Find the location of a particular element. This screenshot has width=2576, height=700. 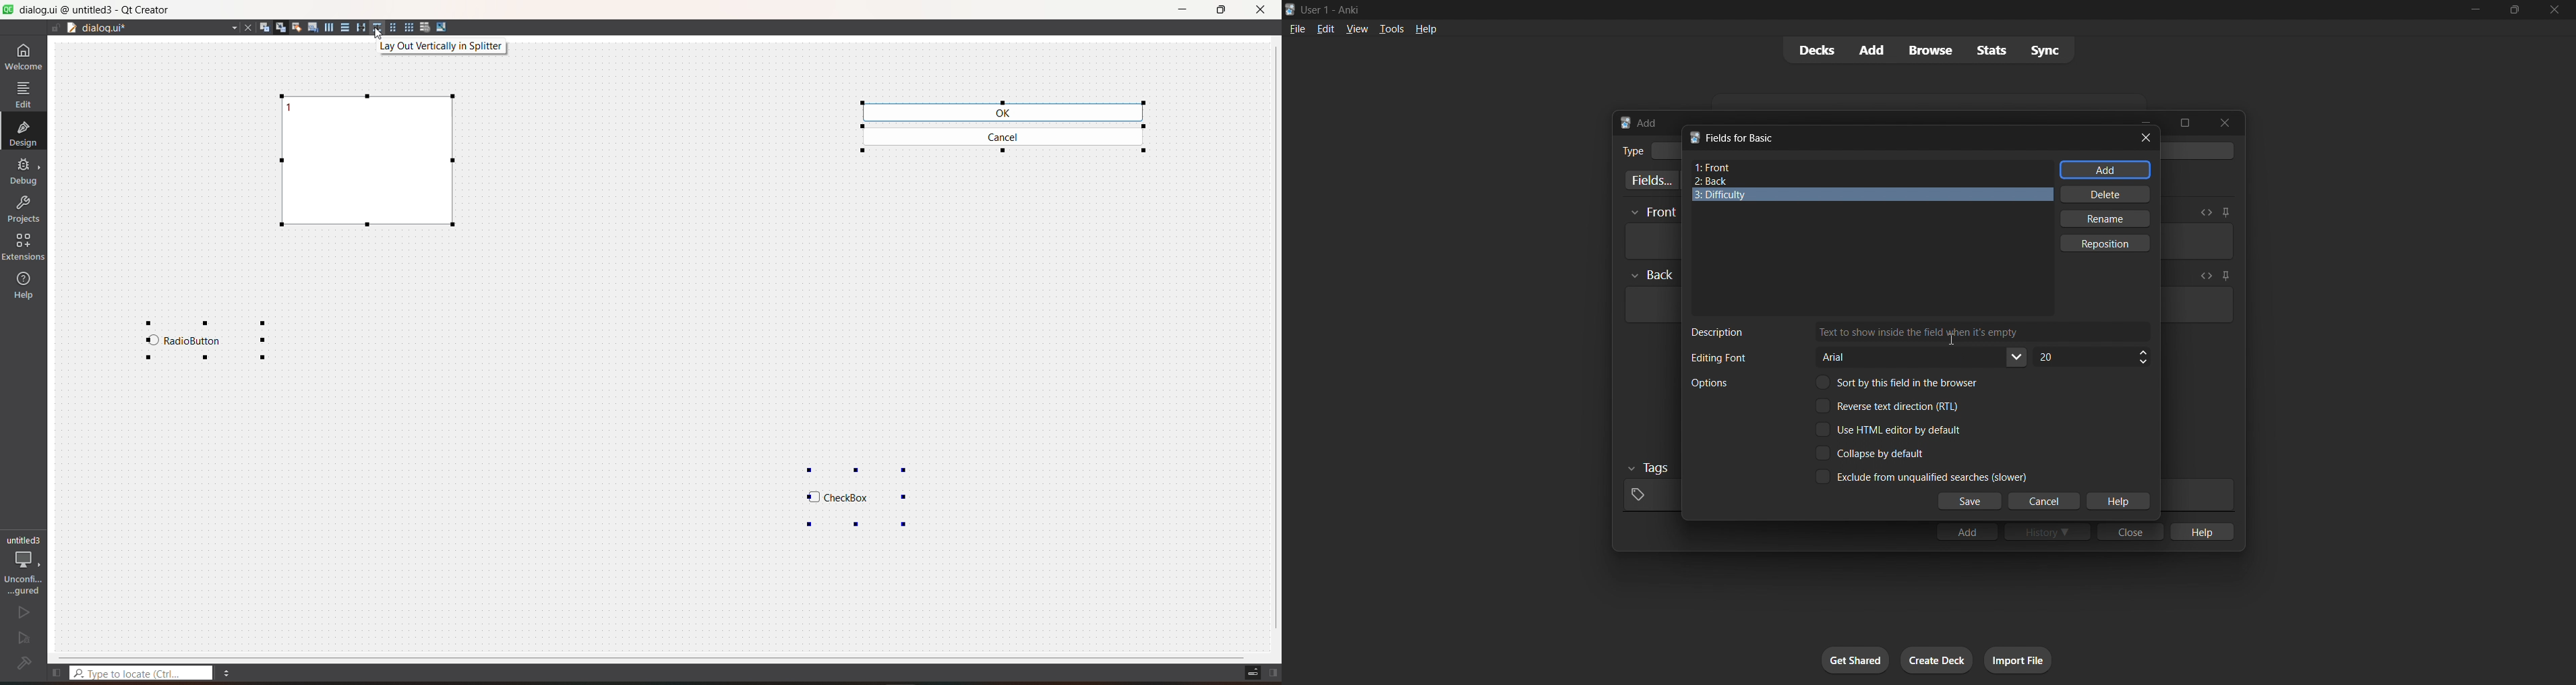

close is located at coordinates (1259, 9).